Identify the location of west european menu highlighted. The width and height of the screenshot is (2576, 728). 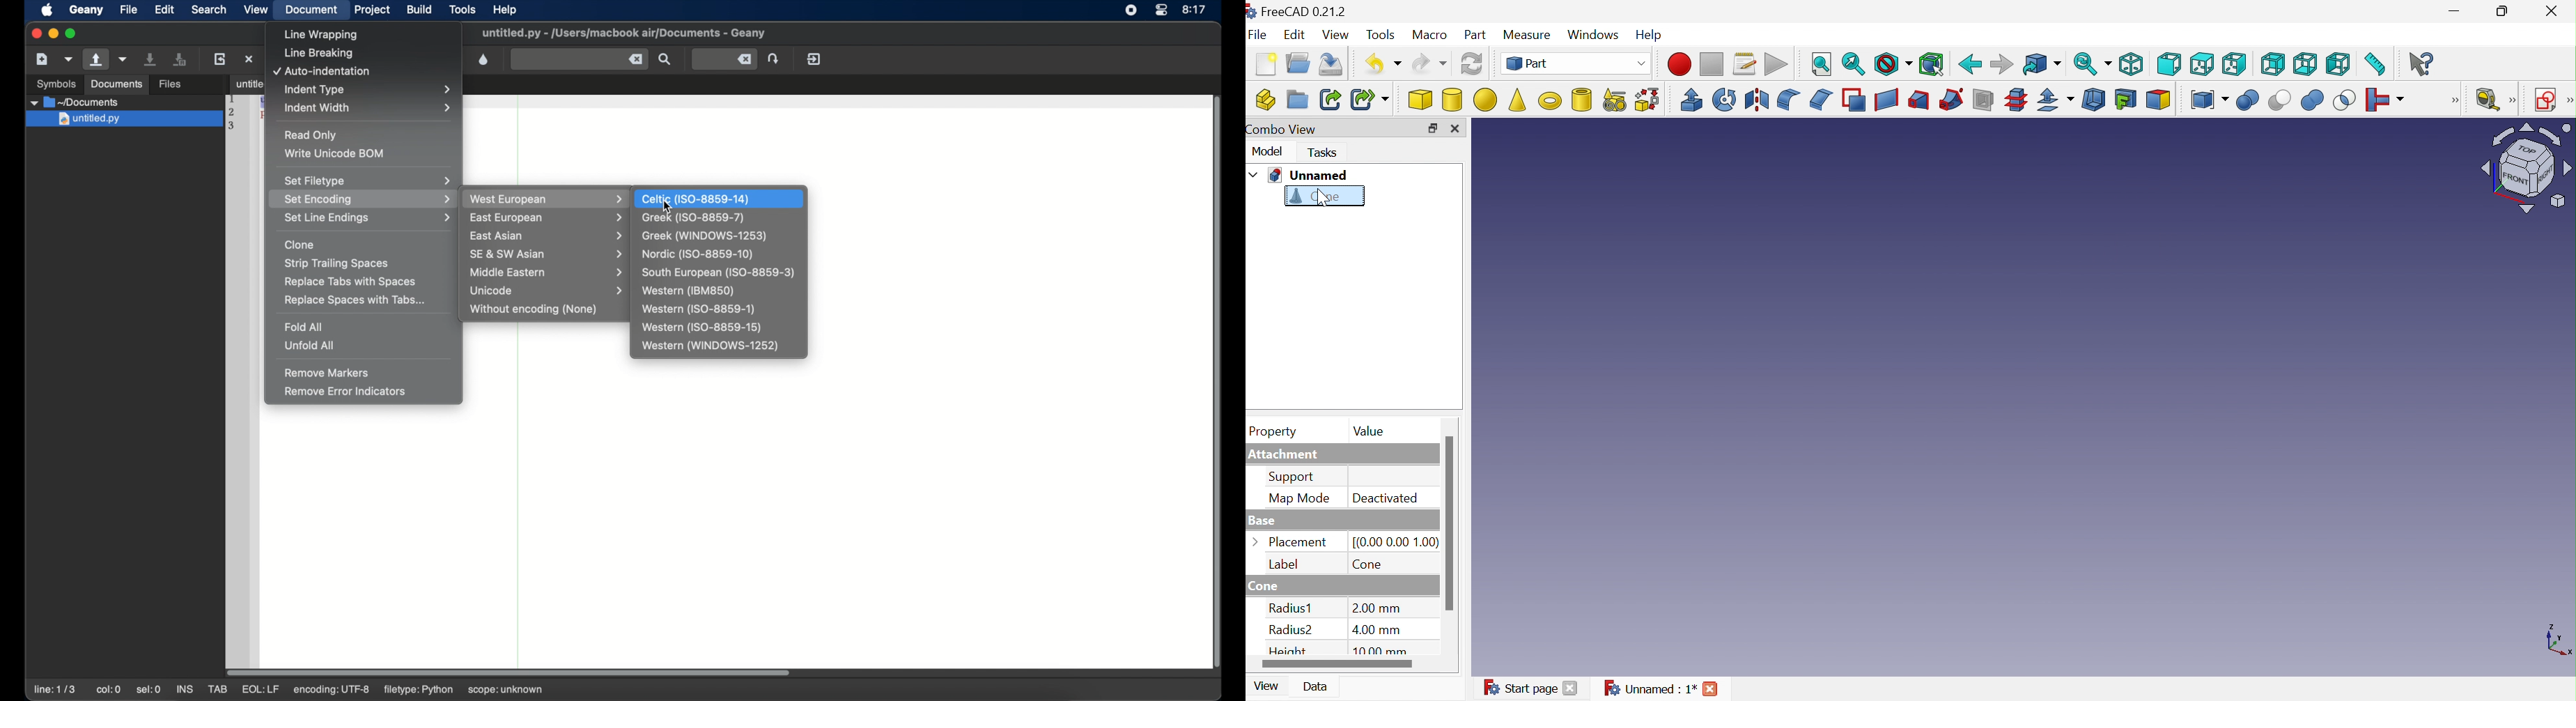
(545, 199).